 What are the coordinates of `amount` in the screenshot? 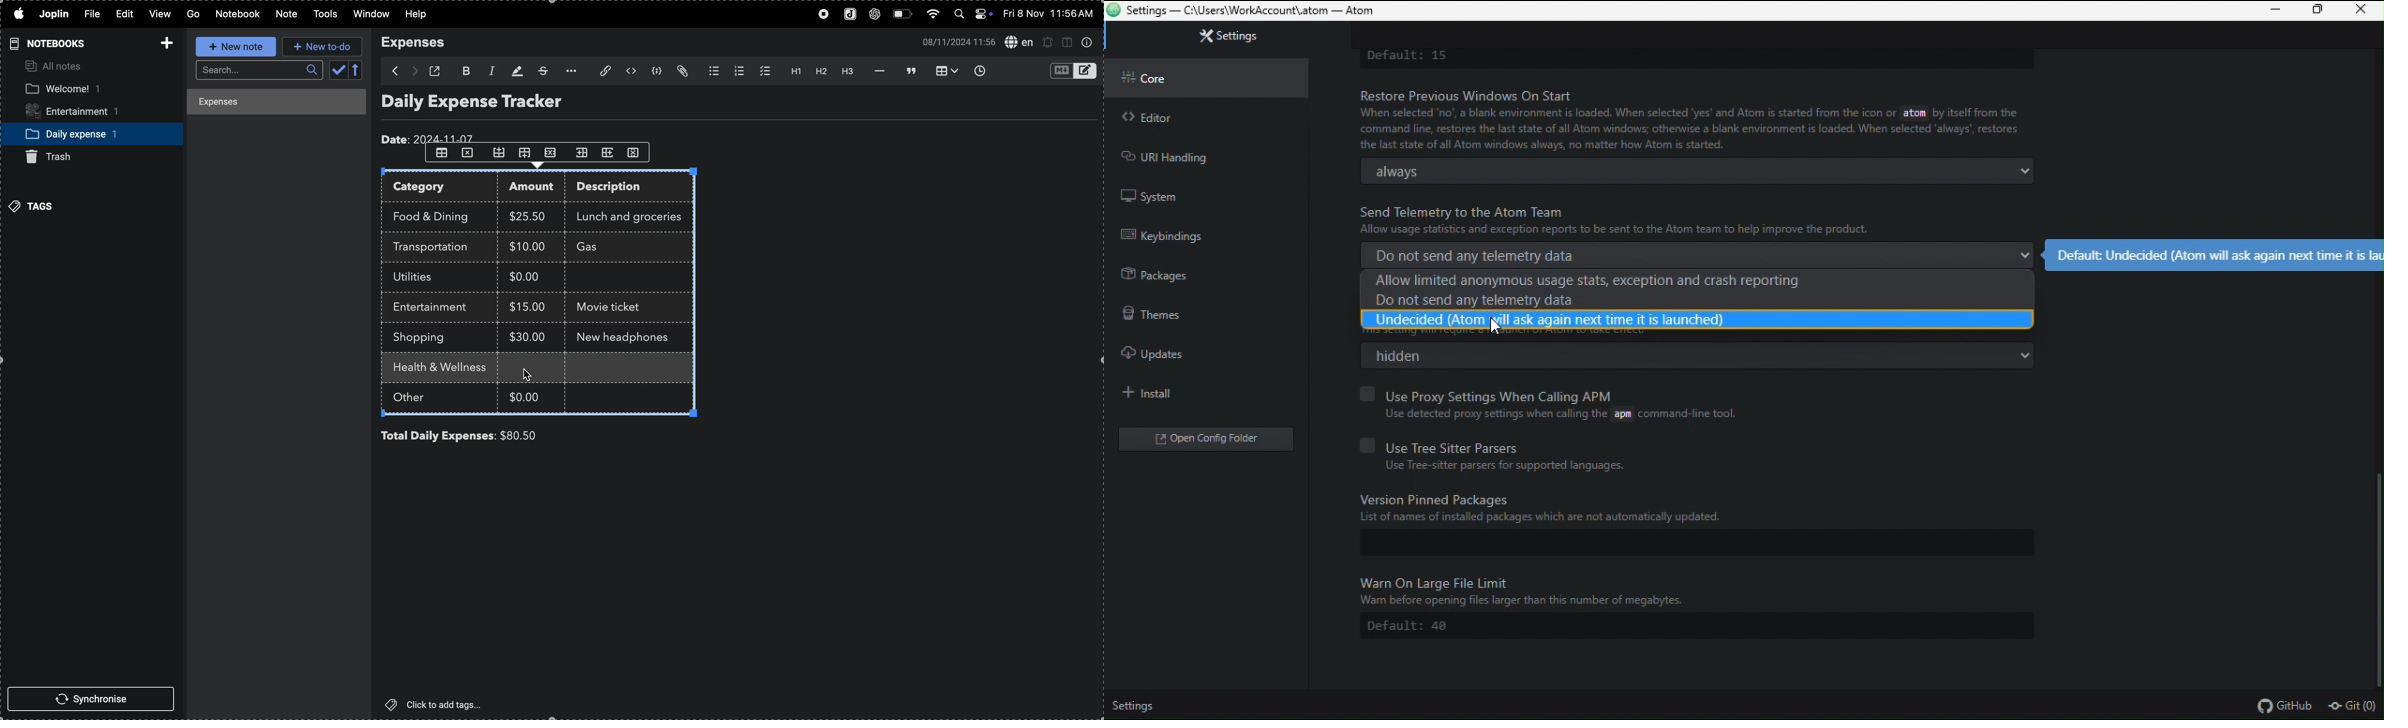 It's located at (535, 188).